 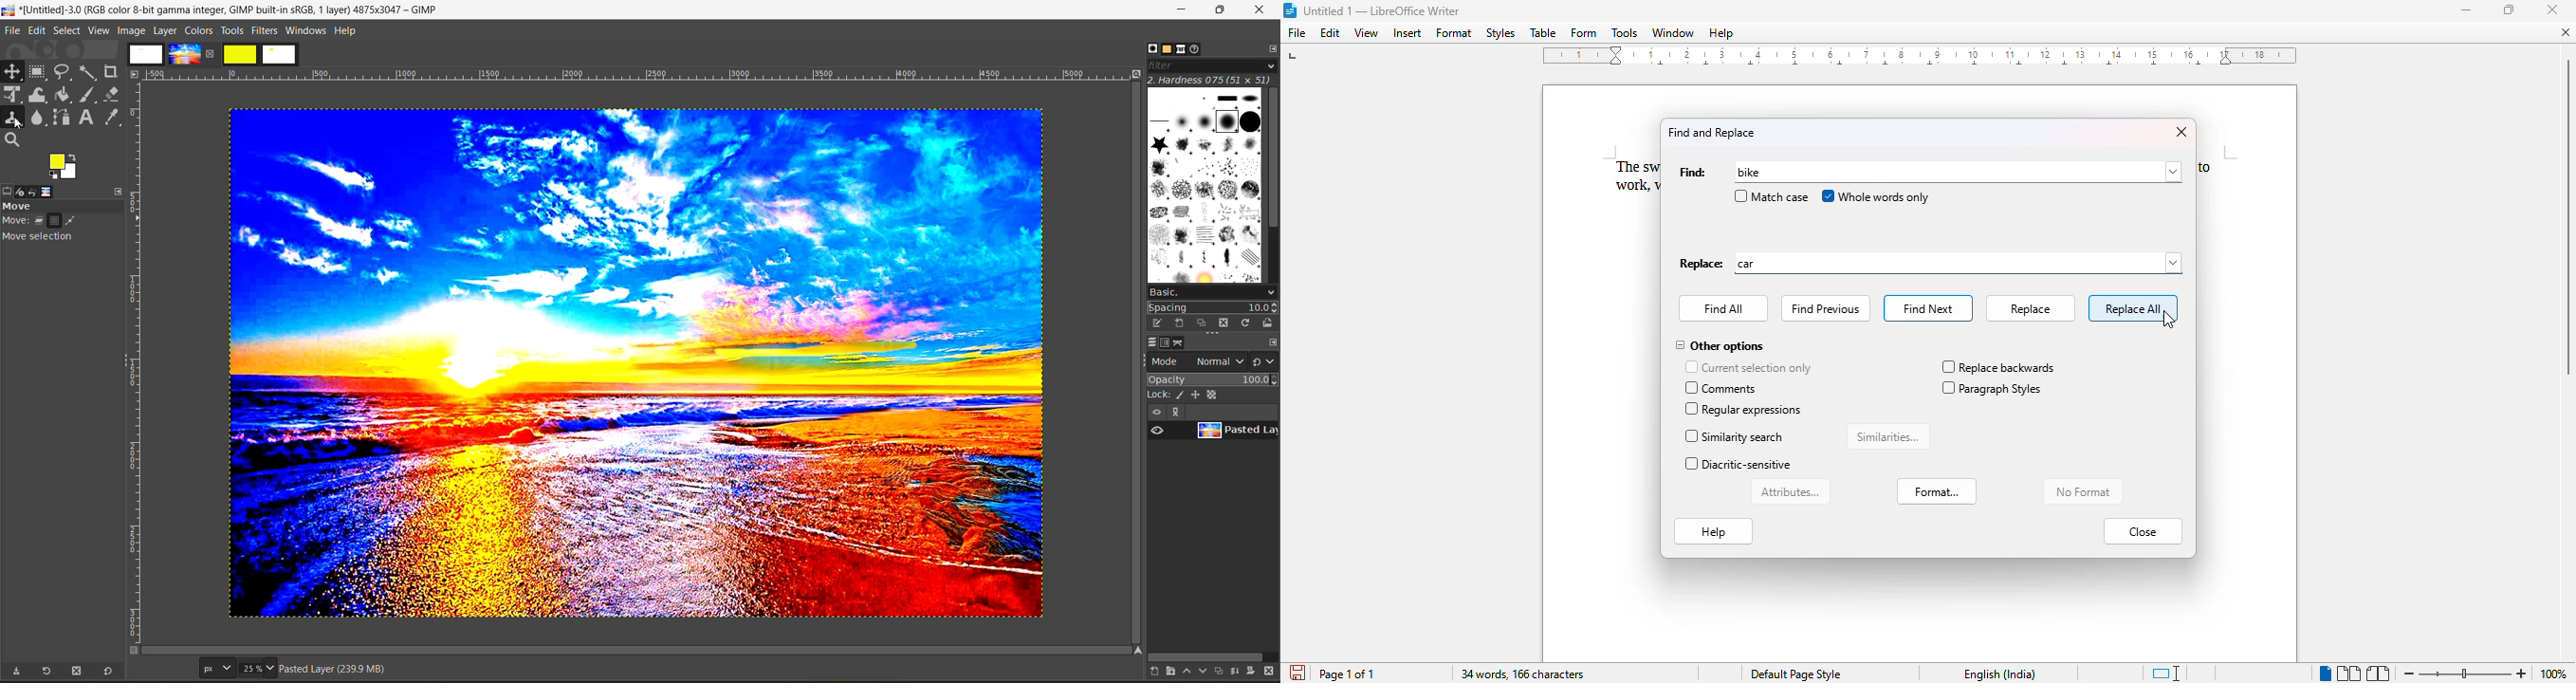 What do you see at coordinates (1927, 308) in the screenshot?
I see `find next` at bounding box center [1927, 308].